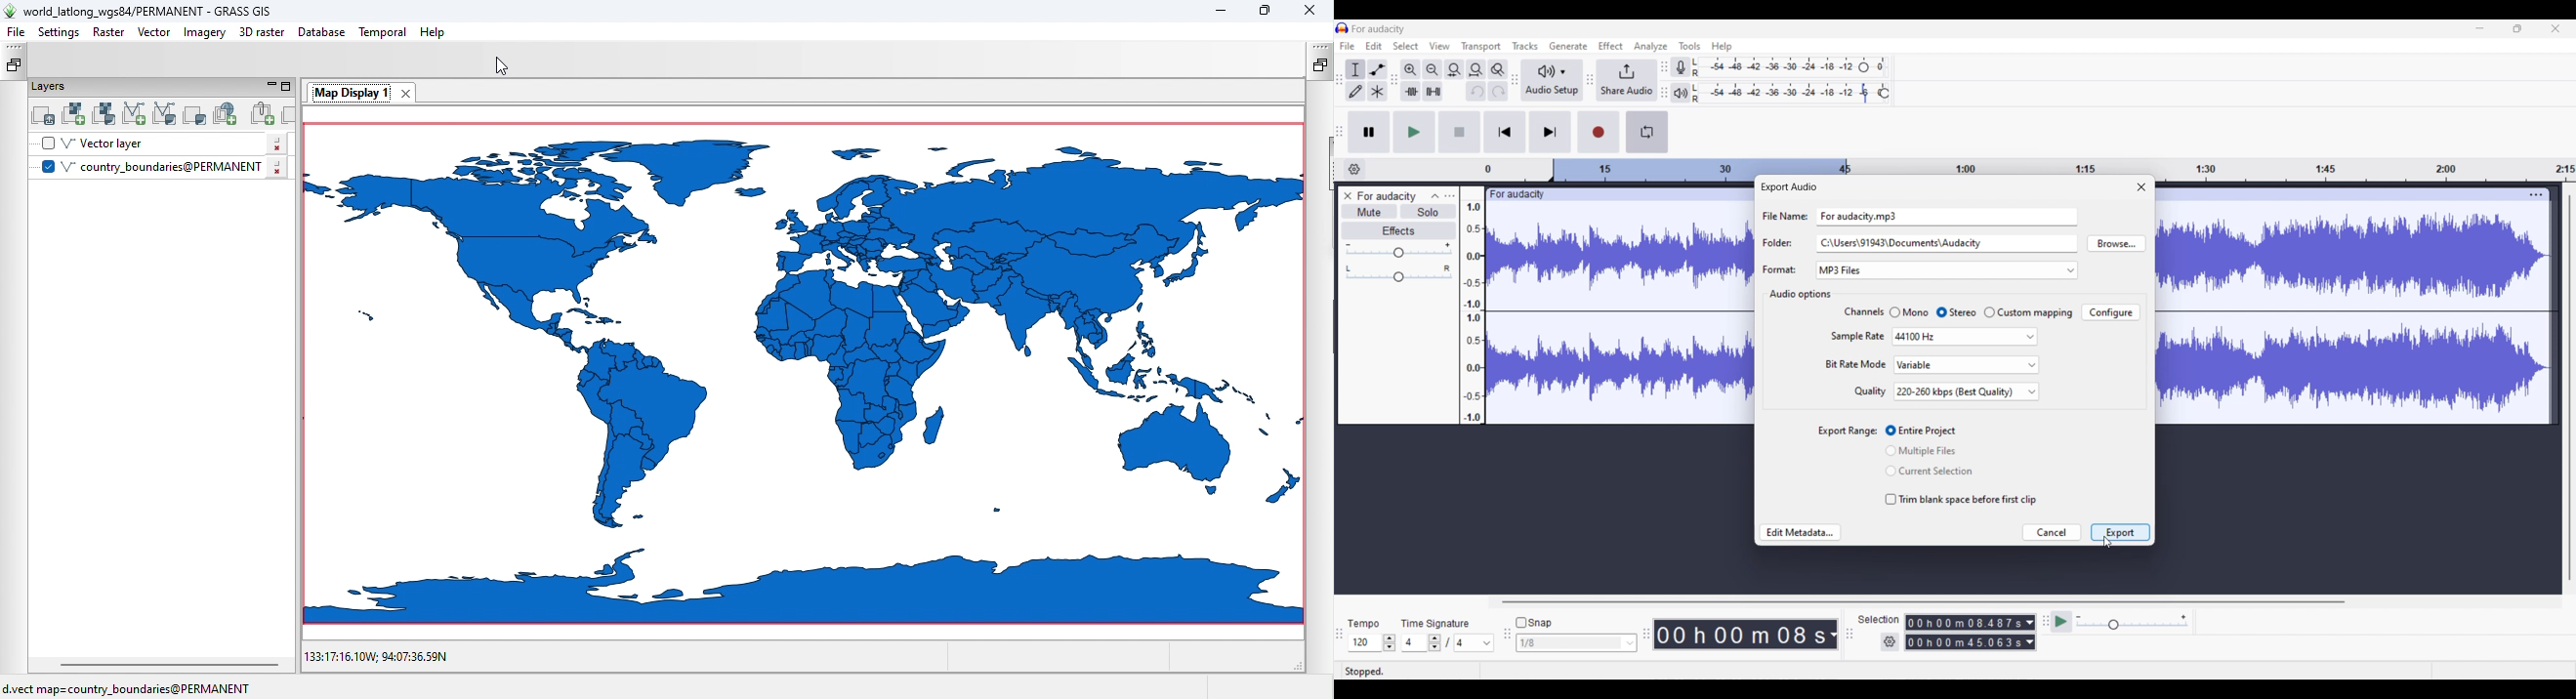 Image resolution: width=2576 pixels, height=700 pixels. What do you see at coordinates (1854, 352) in the screenshot?
I see `Setting options under current section` at bounding box center [1854, 352].